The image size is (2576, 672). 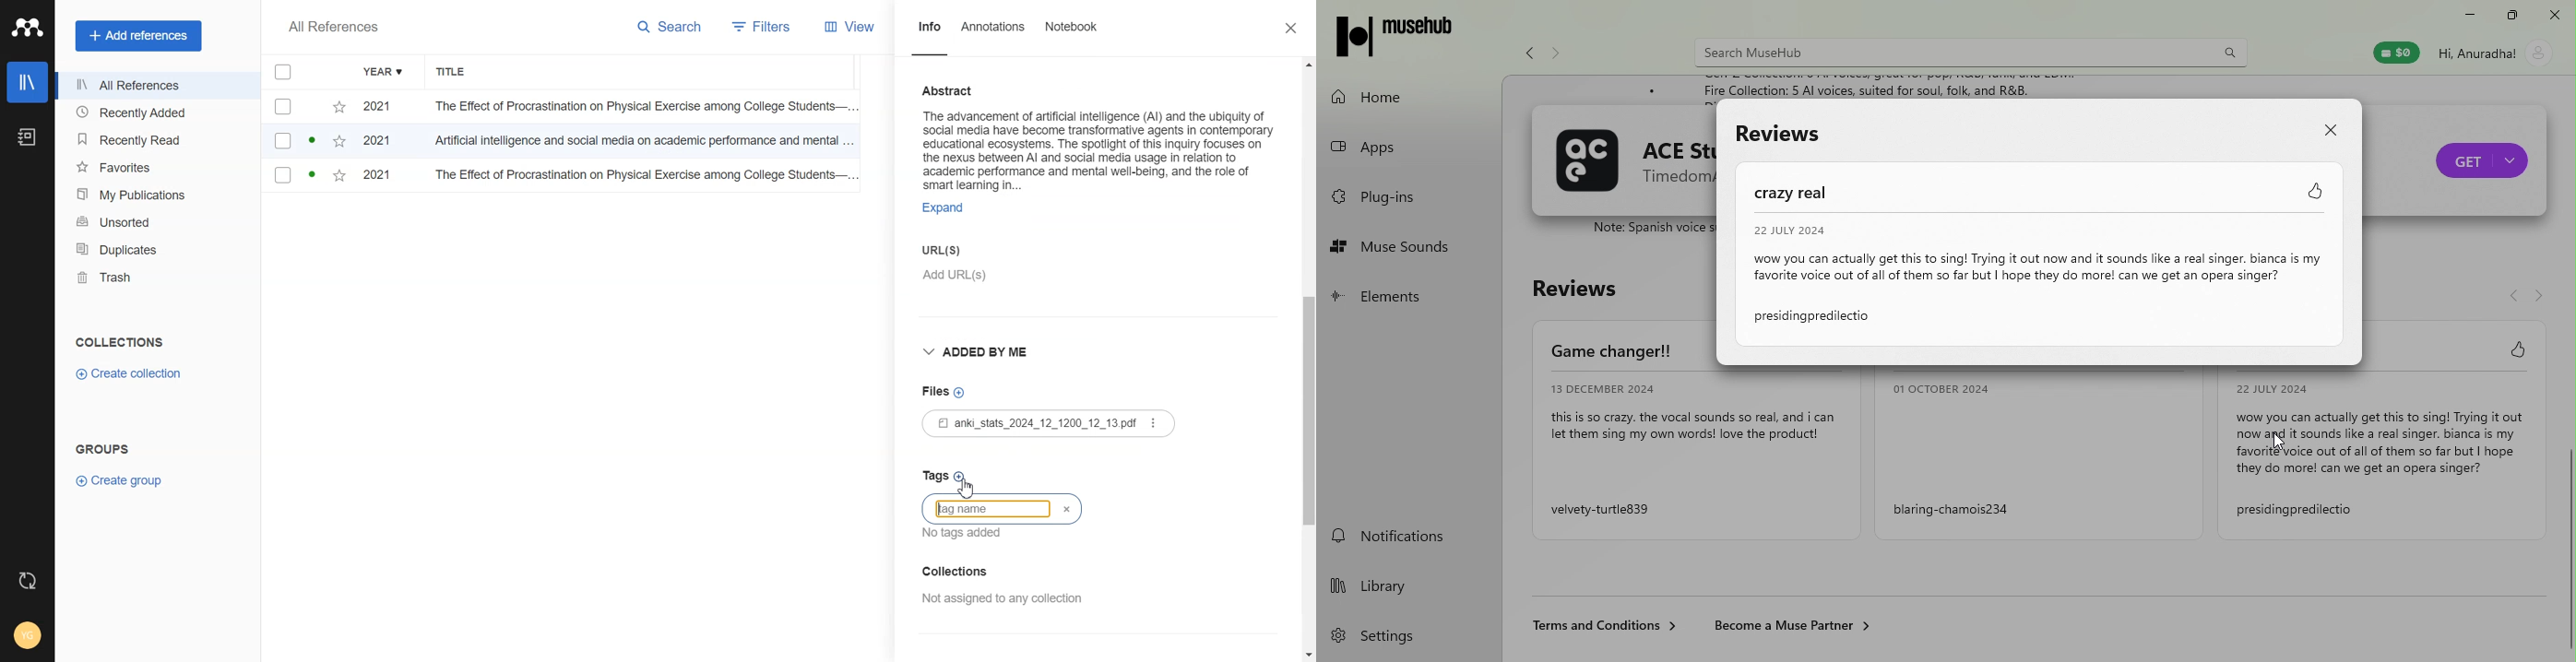 I want to click on Not assigned any collection, so click(x=1002, y=599).